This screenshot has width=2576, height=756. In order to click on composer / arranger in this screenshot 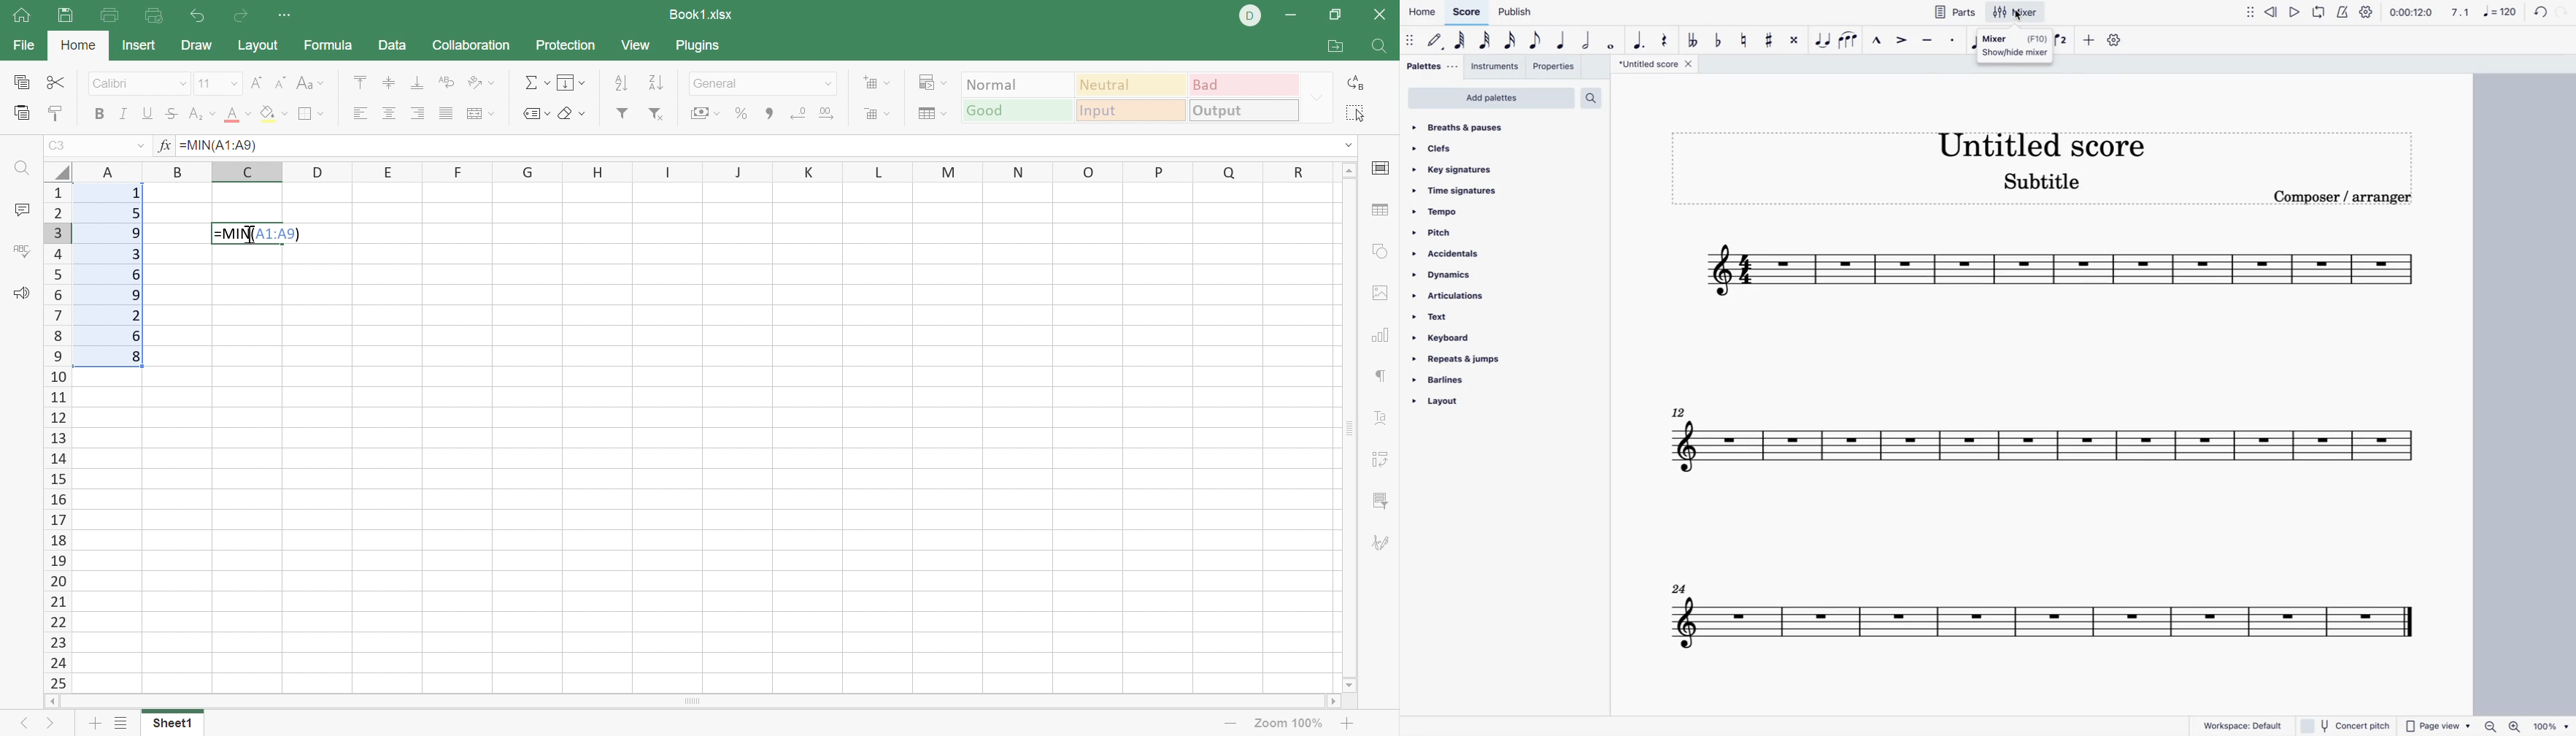, I will do `click(2352, 200)`.